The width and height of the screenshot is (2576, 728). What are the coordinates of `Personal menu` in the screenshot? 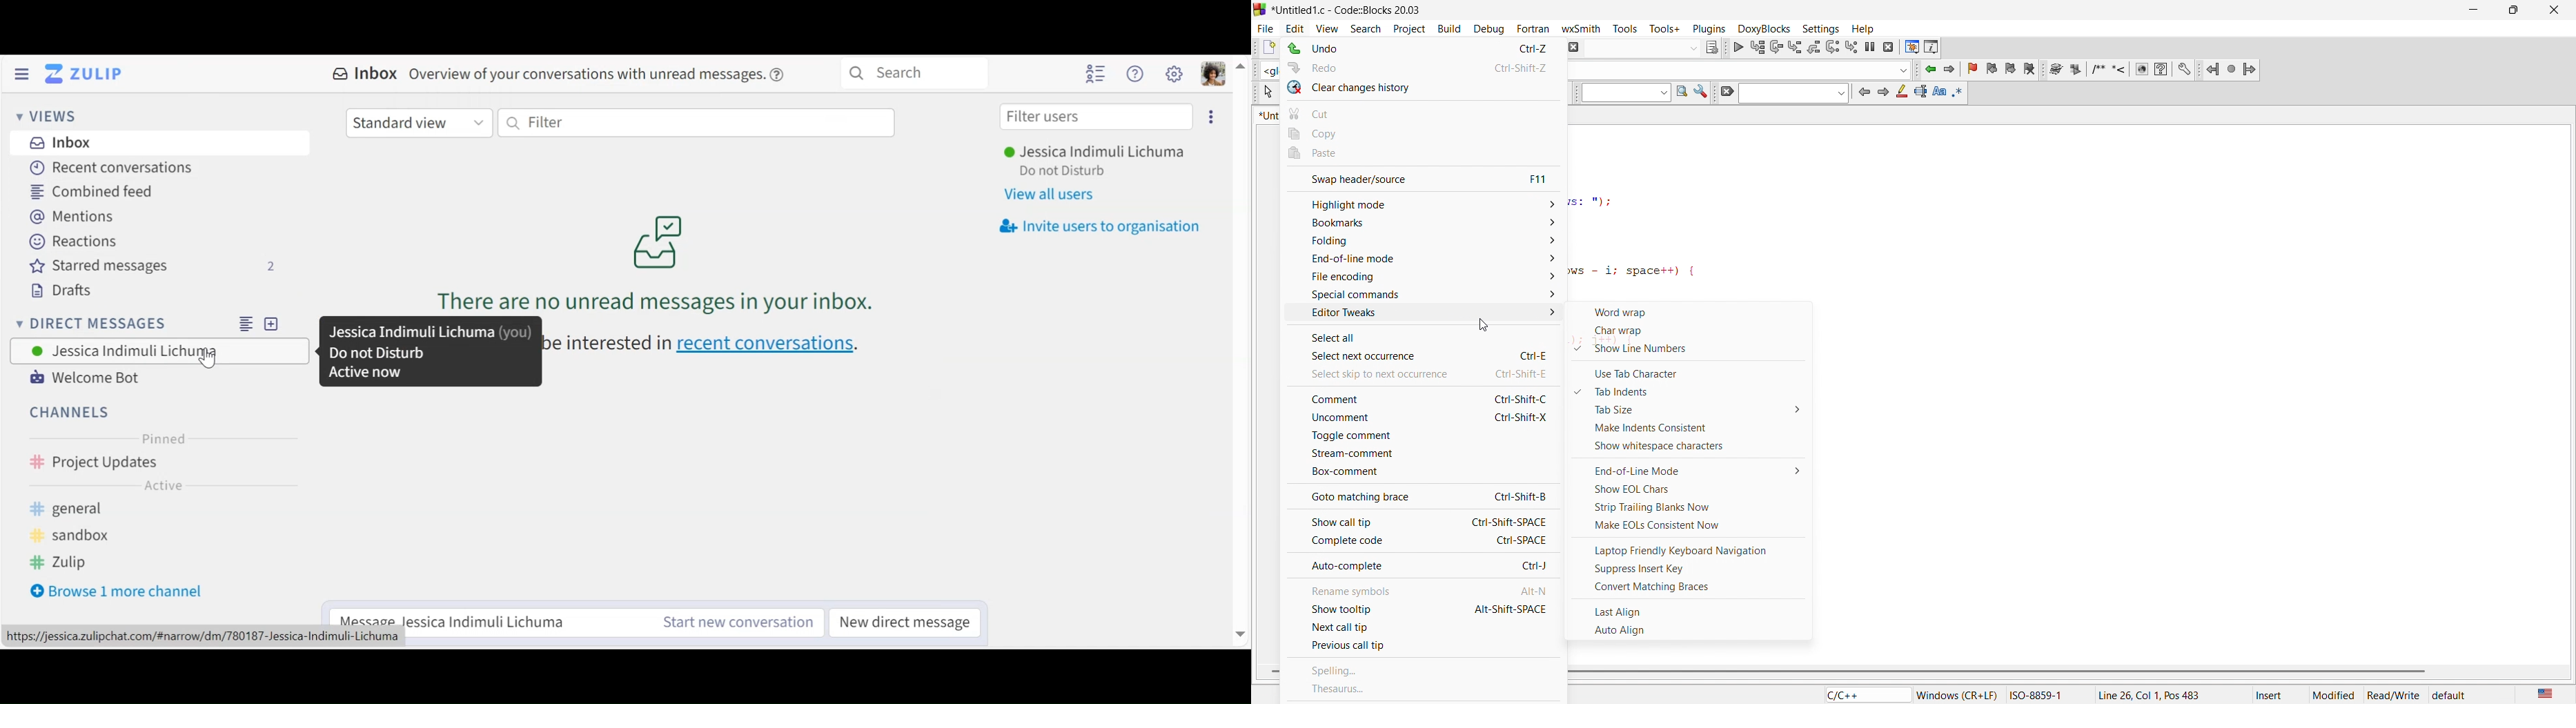 It's located at (1211, 73).